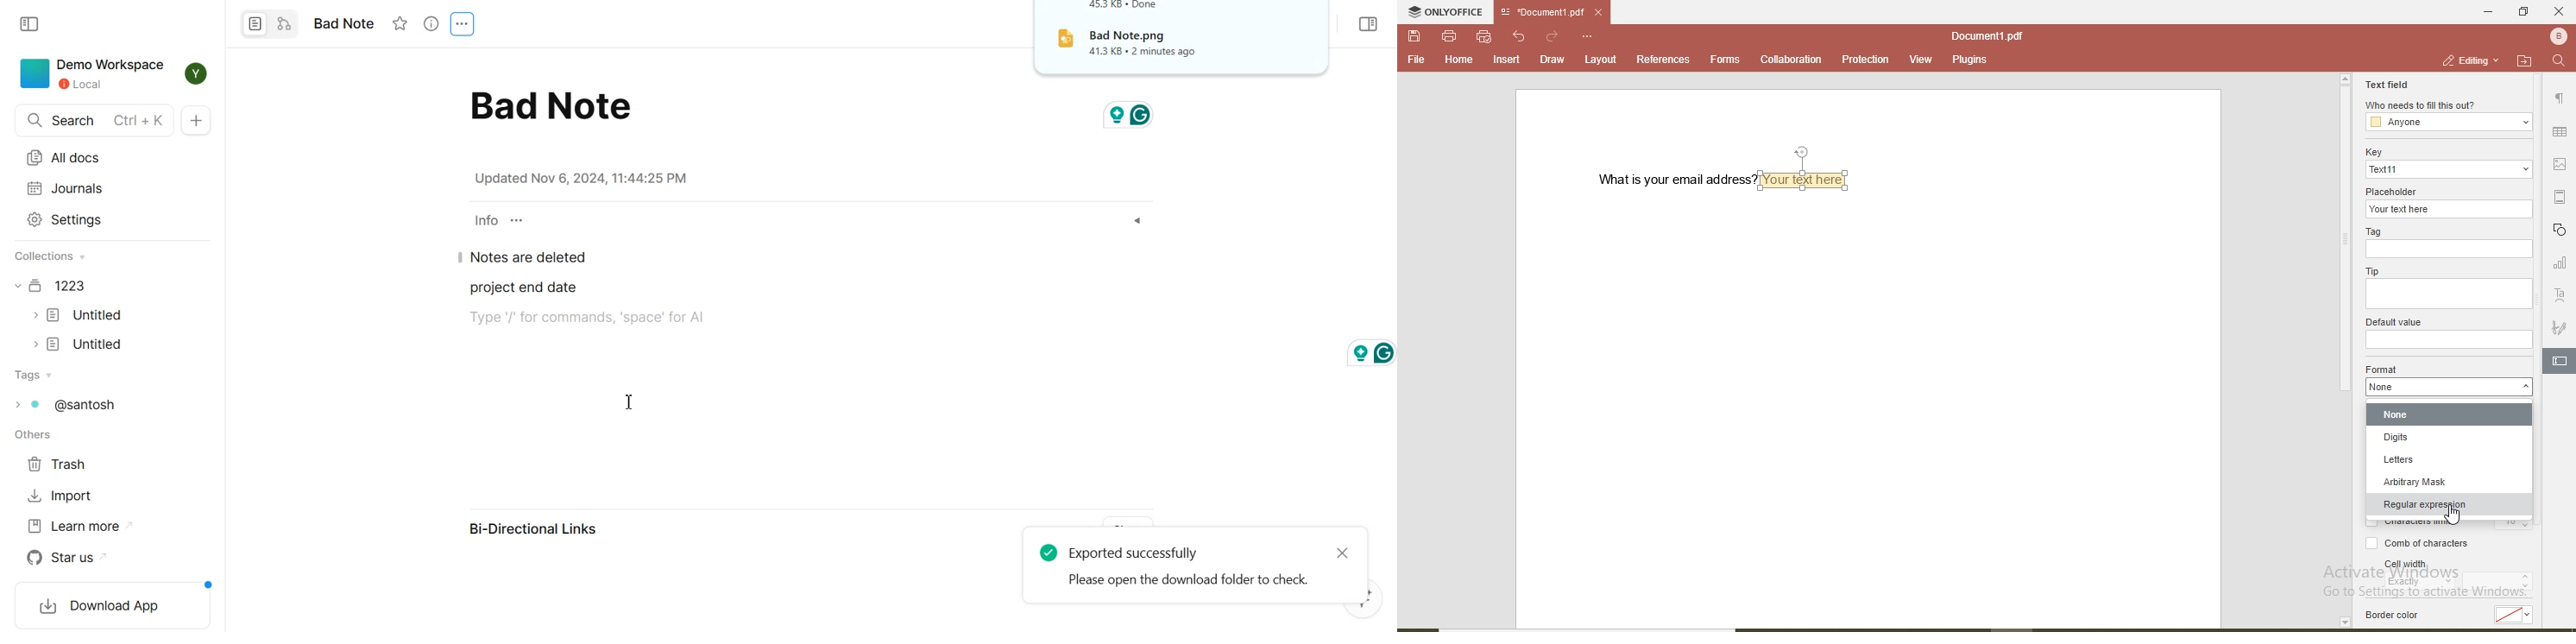 This screenshot has height=644, width=2576. I want to click on tip input, so click(2447, 294).